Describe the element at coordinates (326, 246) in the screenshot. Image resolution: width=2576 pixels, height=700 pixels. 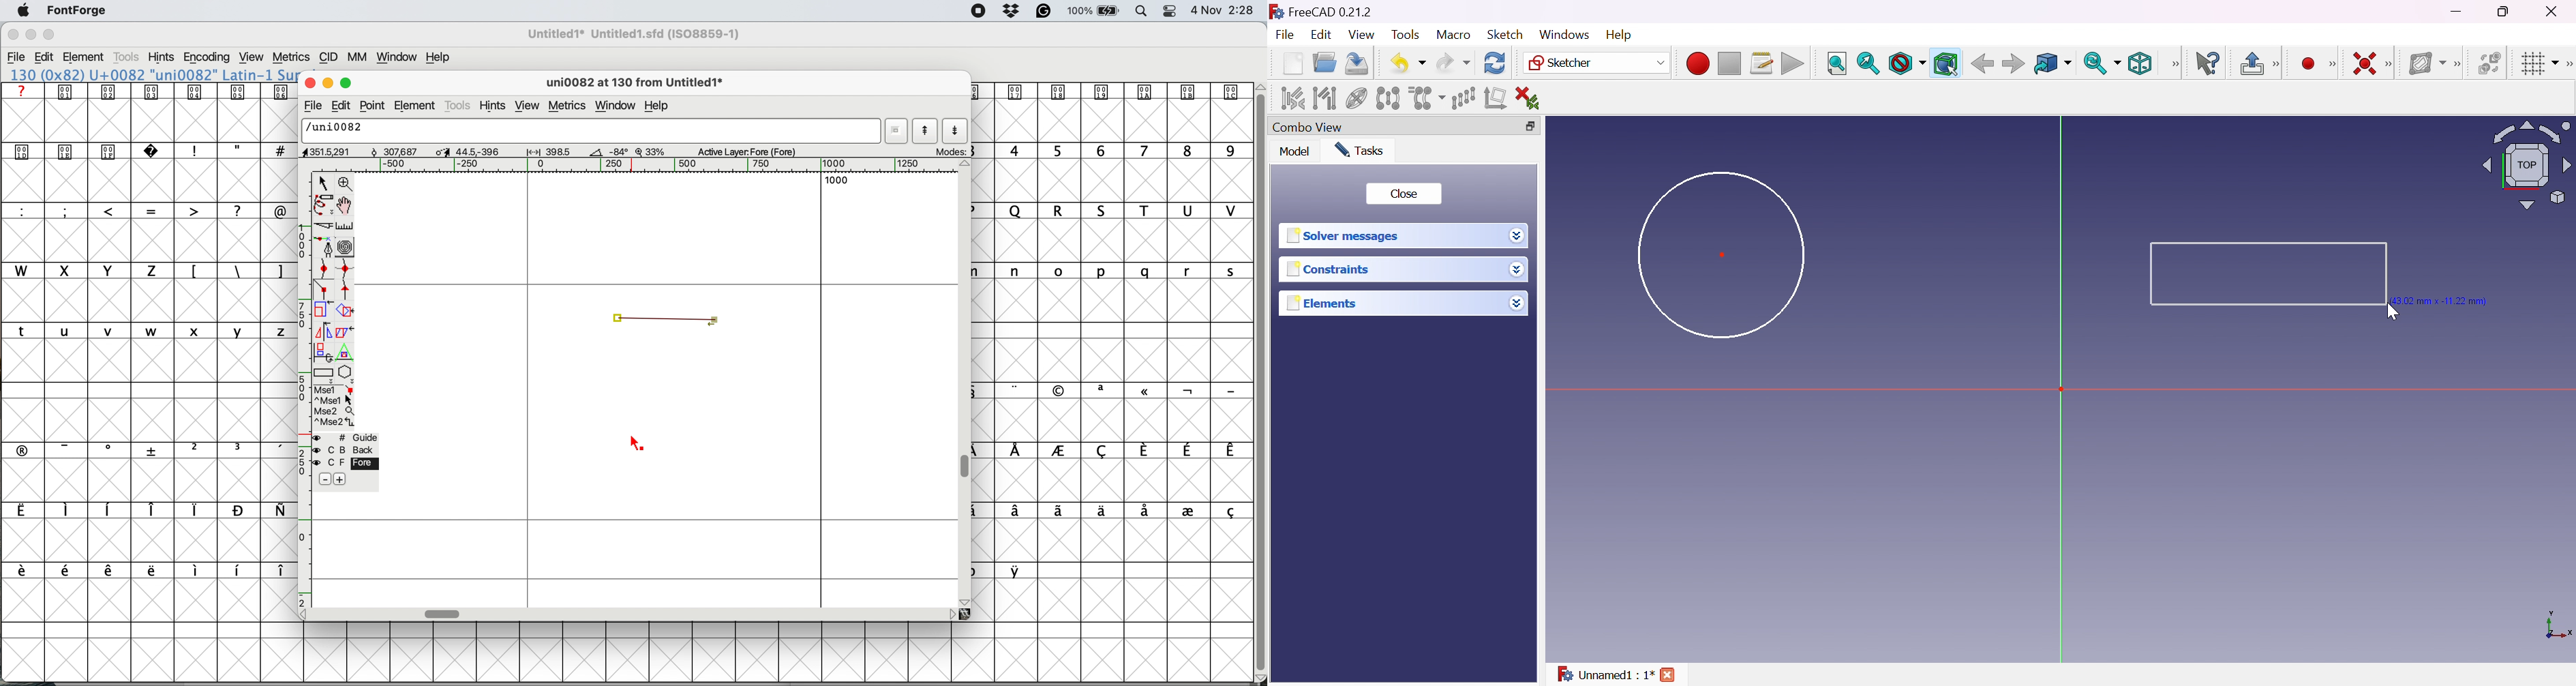
I see `add a point and drag out its control points` at that location.